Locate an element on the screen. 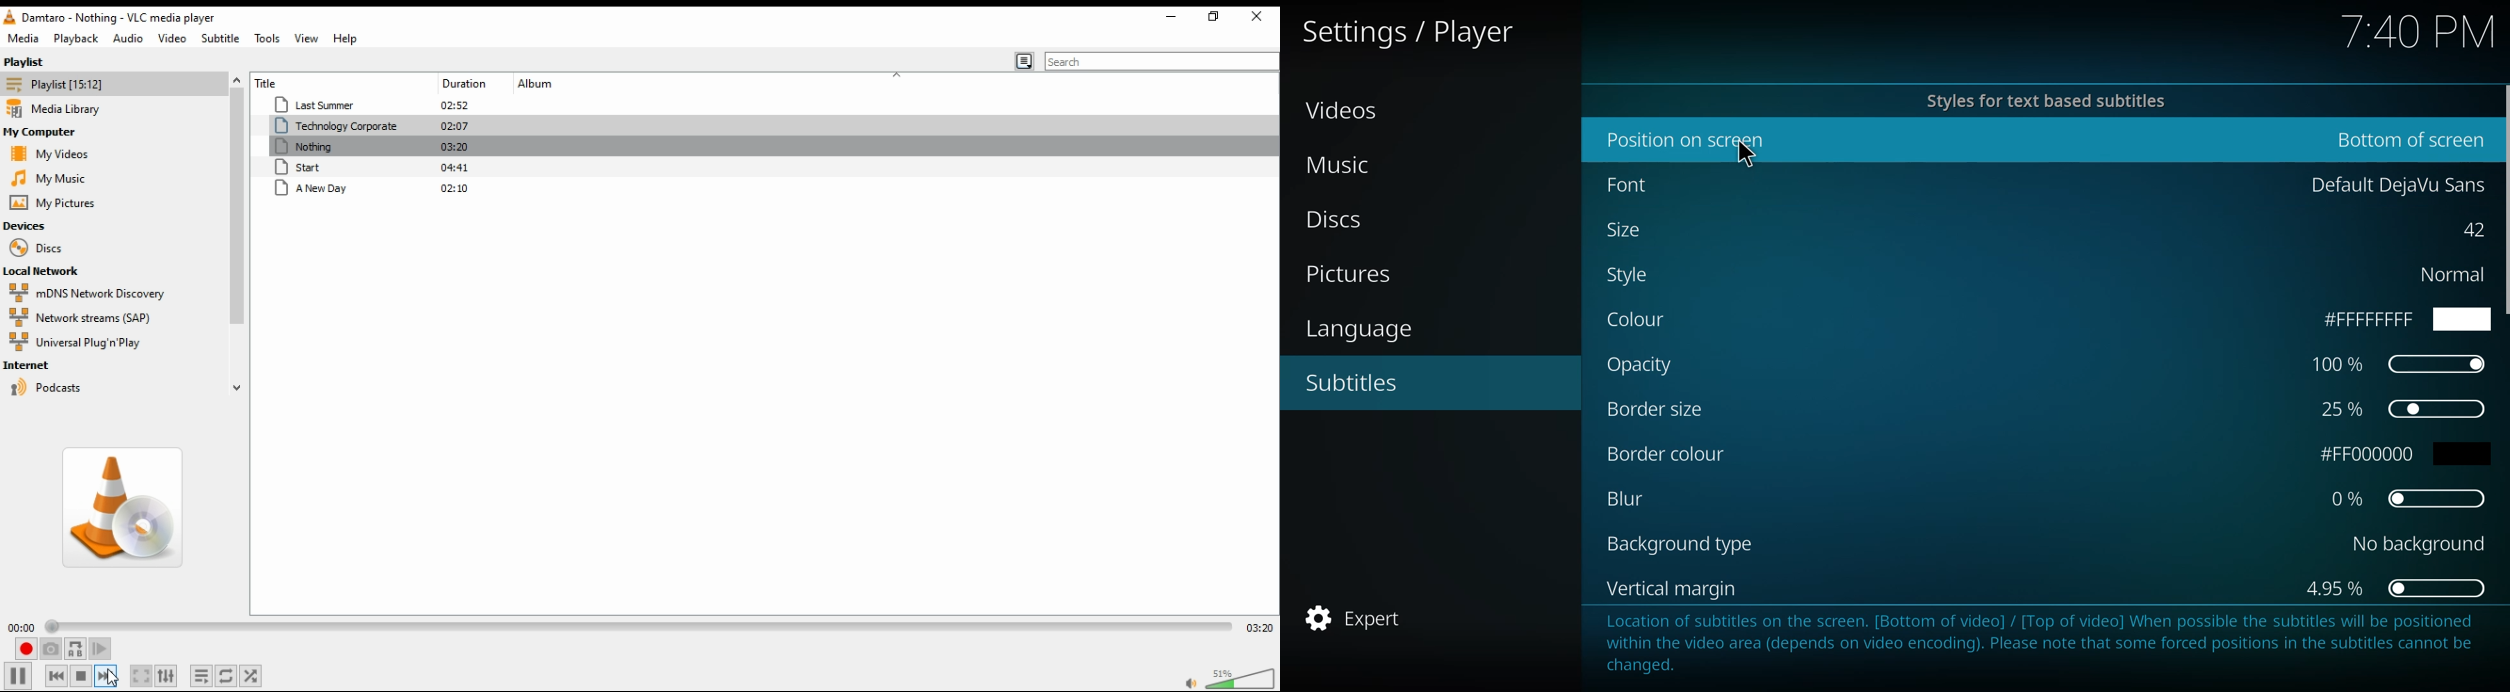  expert is located at coordinates (1363, 614).